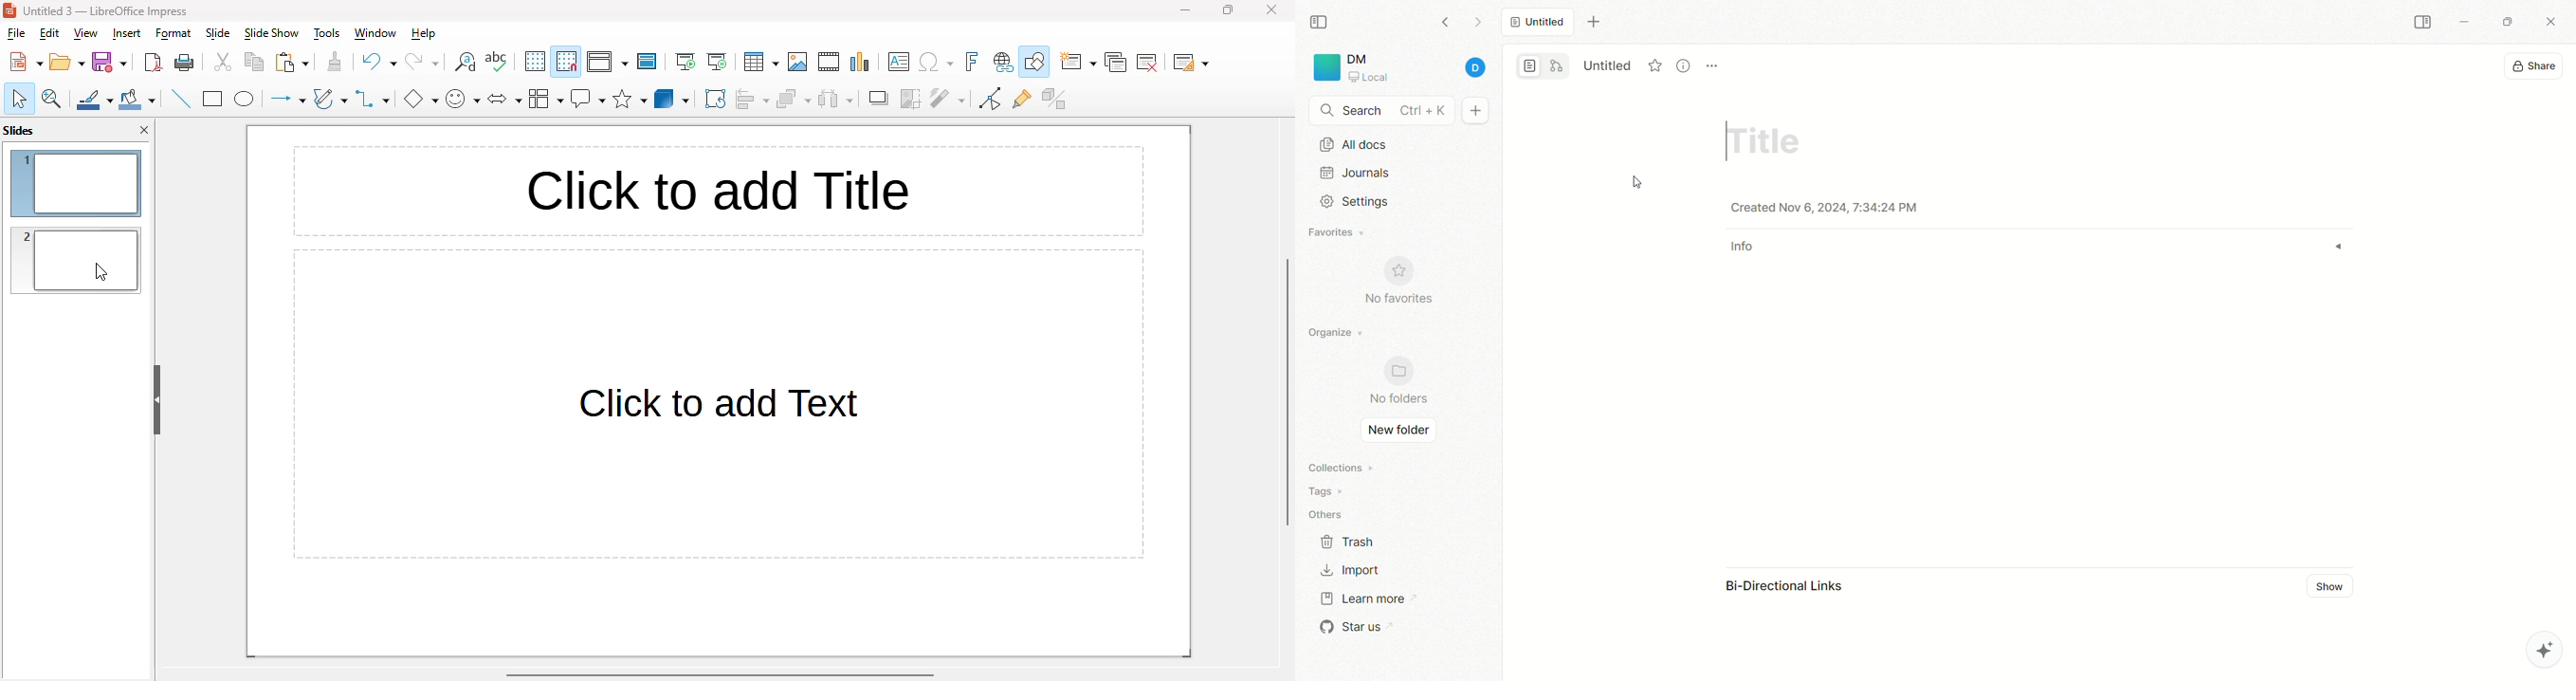  Describe the element at coordinates (1351, 202) in the screenshot. I see `settings` at that location.